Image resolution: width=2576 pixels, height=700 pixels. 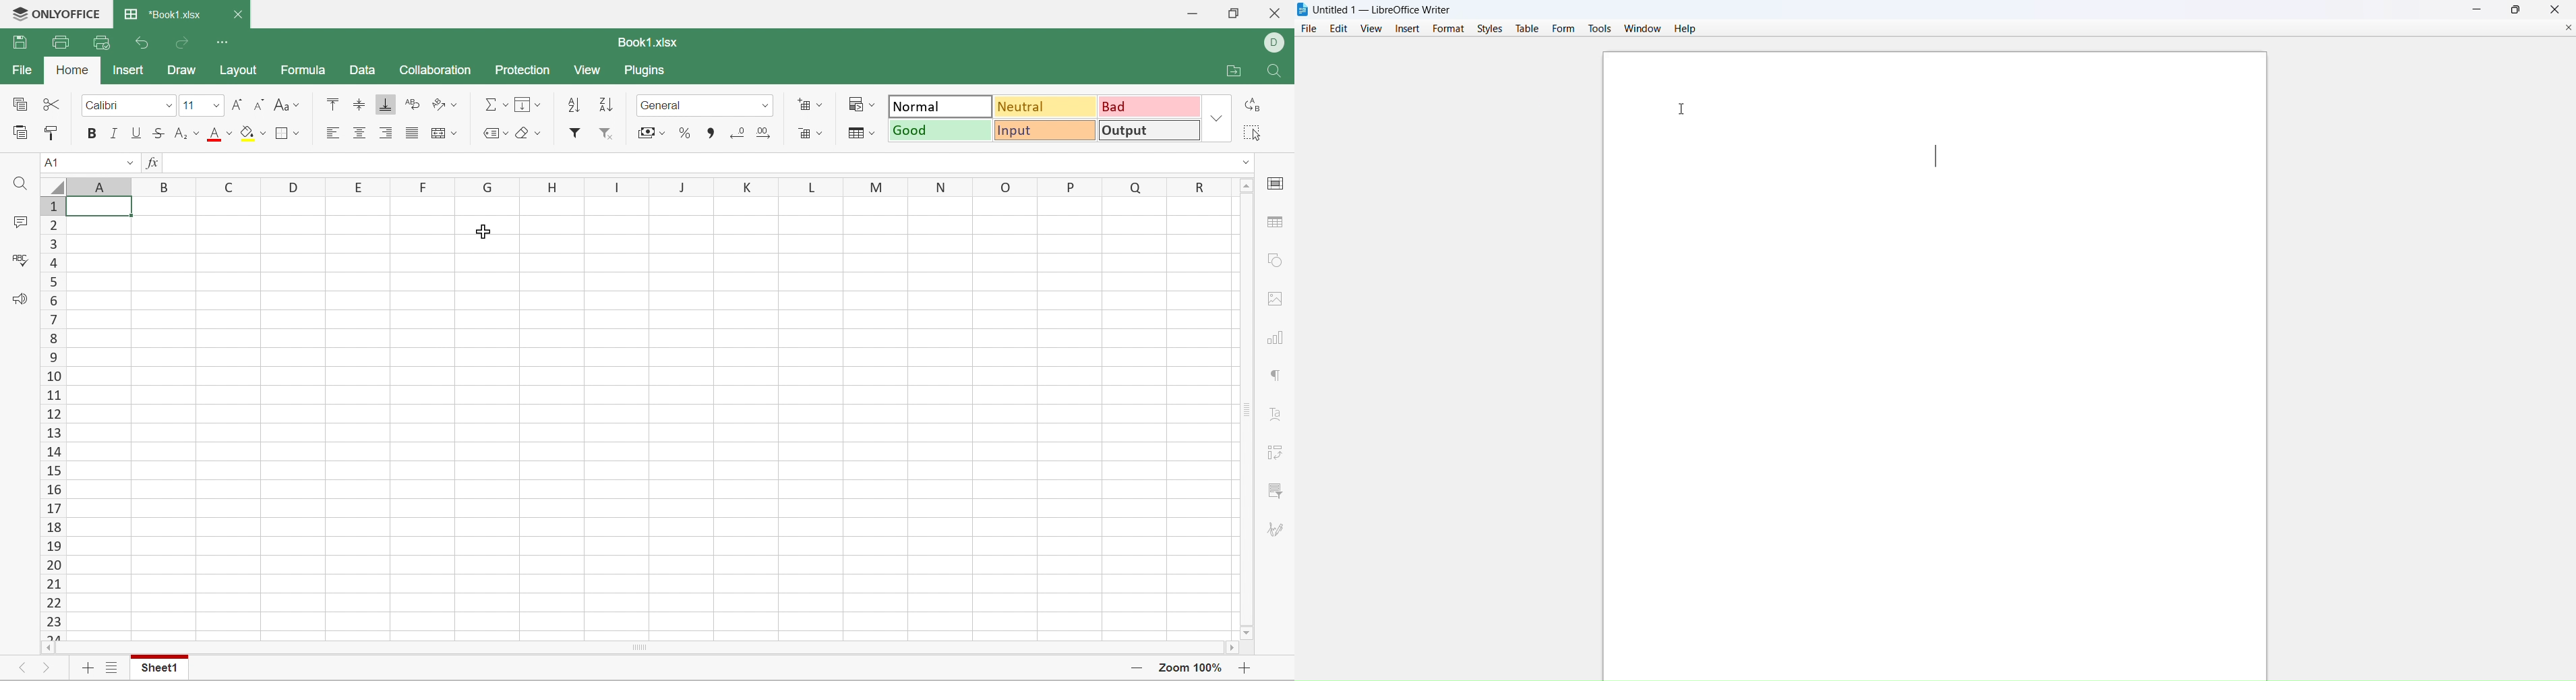 What do you see at coordinates (387, 104) in the screenshot?
I see `Align Bottom` at bounding box center [387, 104].